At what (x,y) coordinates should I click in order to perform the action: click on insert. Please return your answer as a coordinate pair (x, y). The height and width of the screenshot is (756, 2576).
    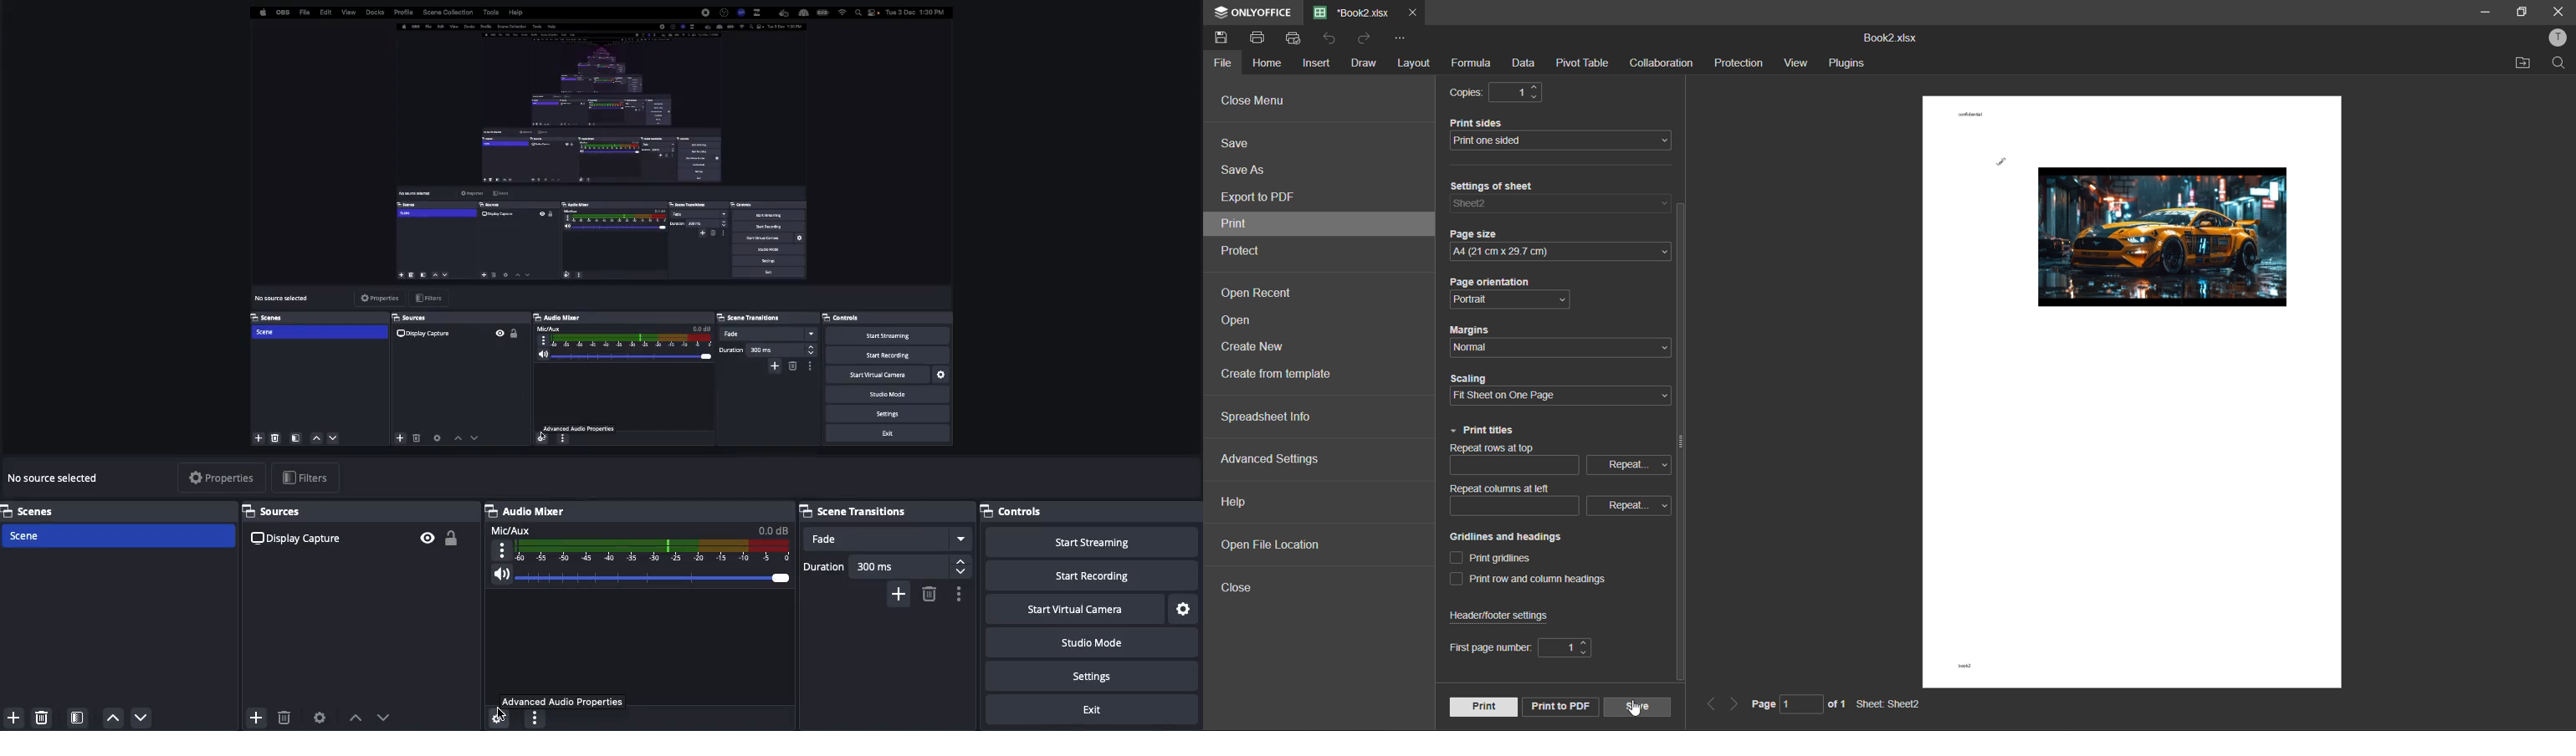
    Looking at the image, I should click on (1318, 64).